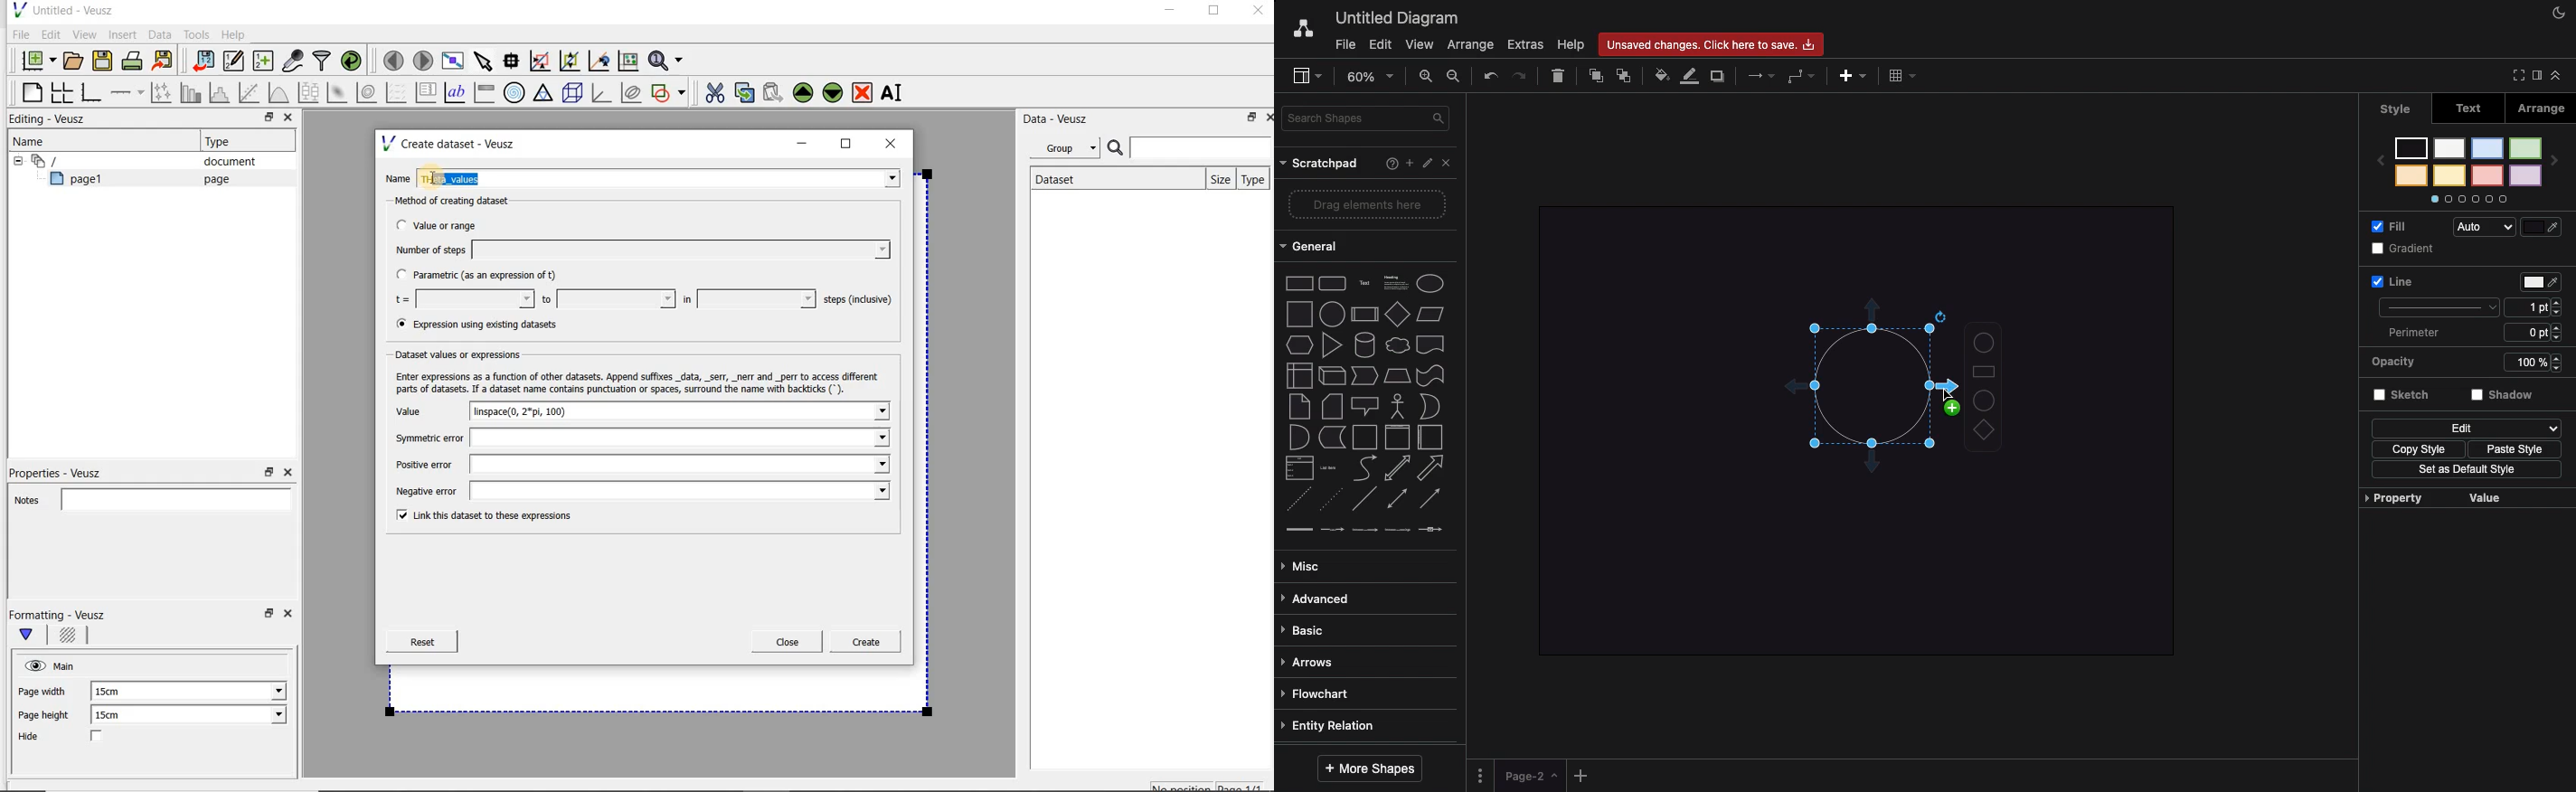 The height and width of the screenshot is (812, 2576). Describe the element at coordinates (287, 119) in the screenshot. I see `Close` at that location.